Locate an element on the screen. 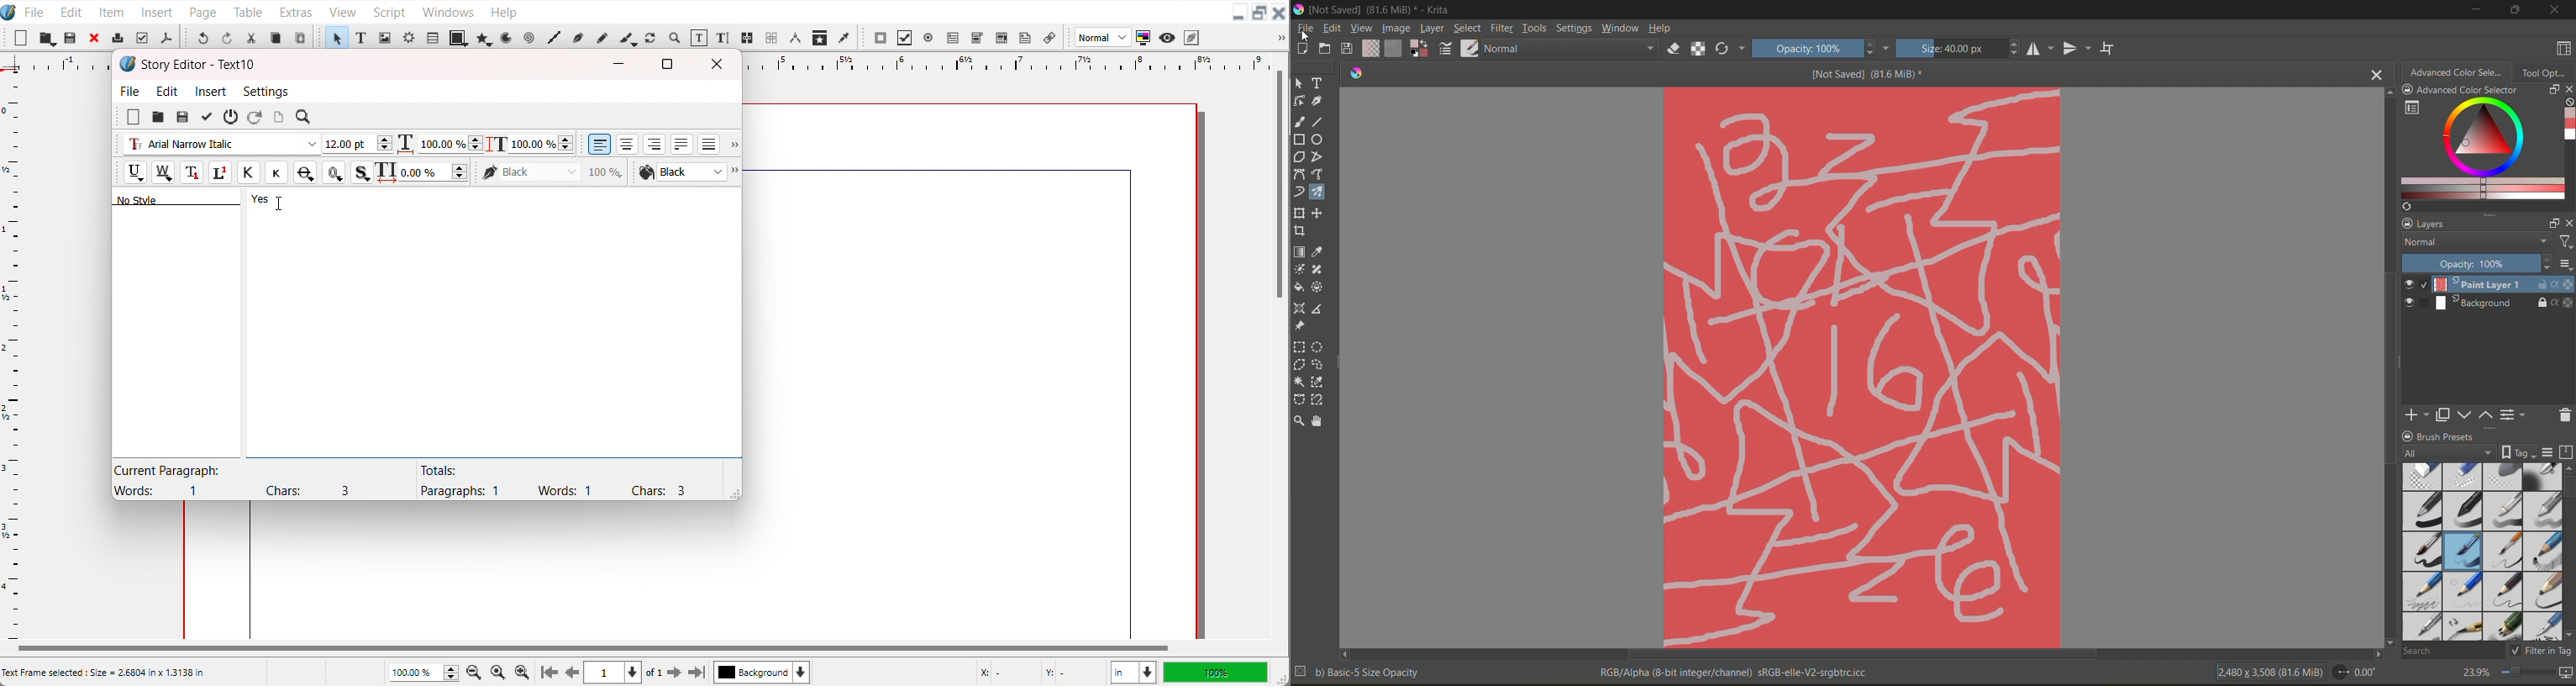 Image resolution: width=2576 pixels, height=700 pixels. Windows is located at coordinates (448, 10).